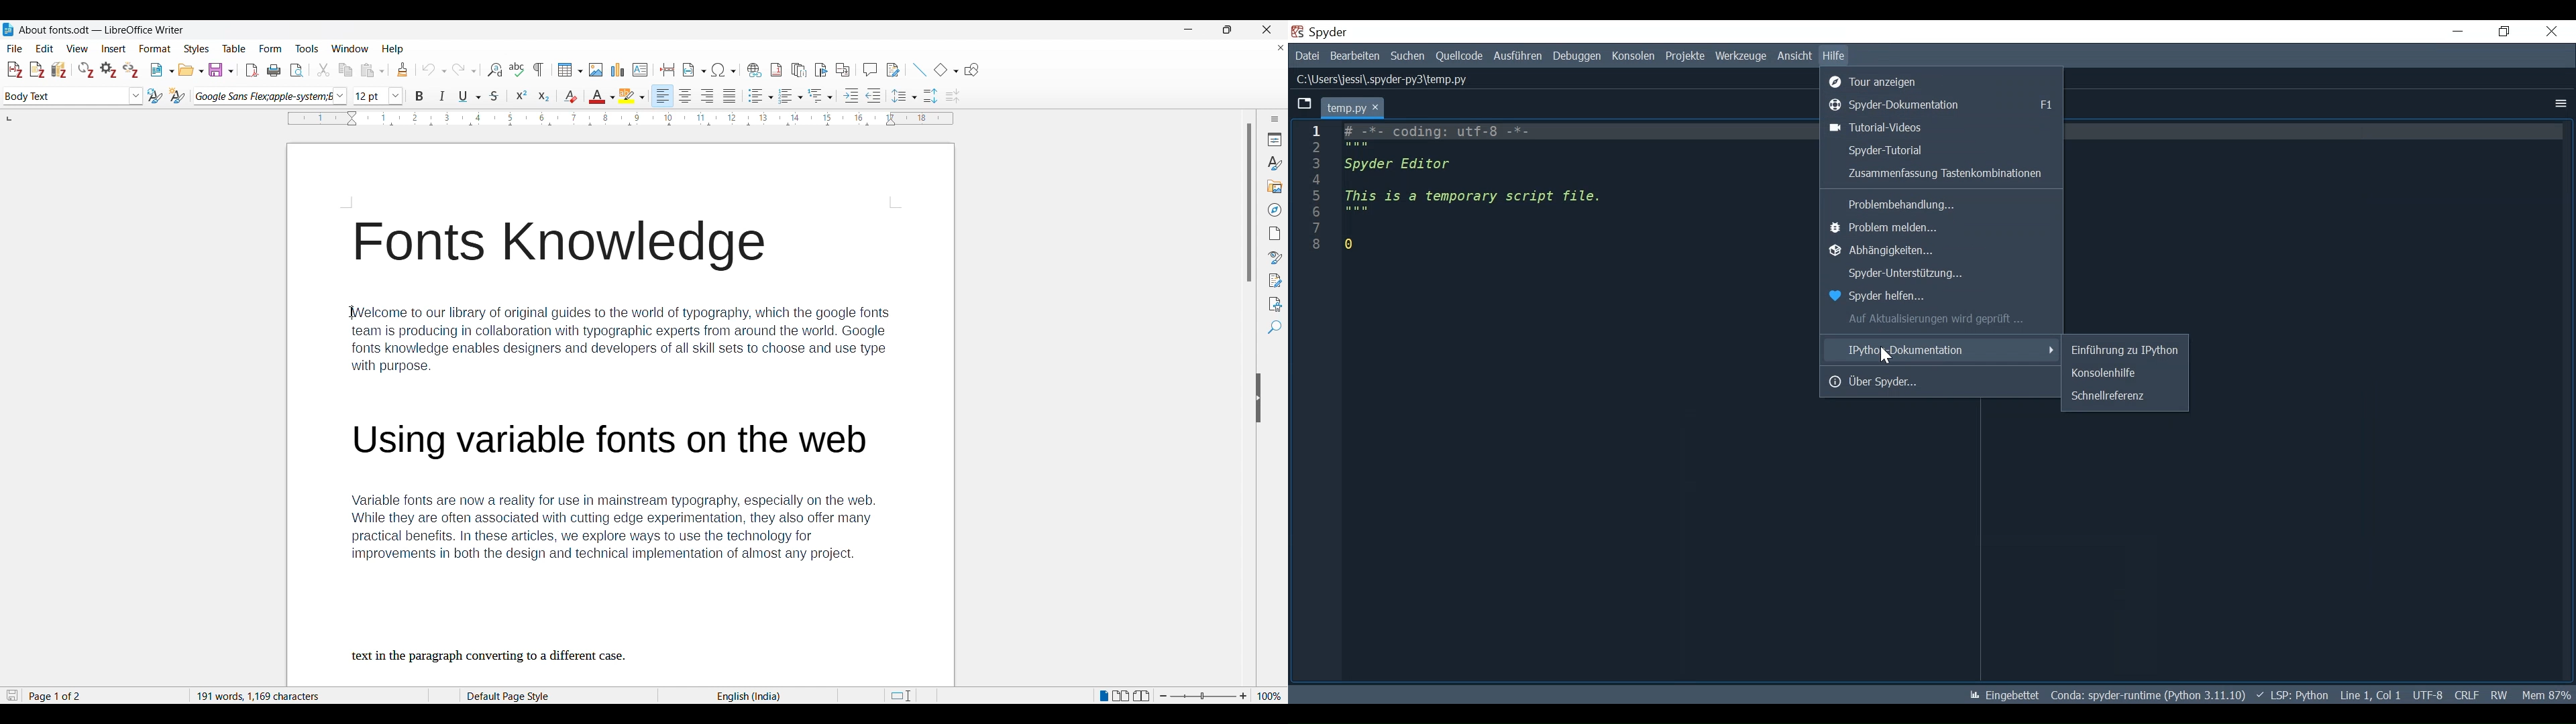  What do you see at coordinates (1275, 119) in the screenshot?
I see `Sidebar settings` at bounding box center [1275, 119].